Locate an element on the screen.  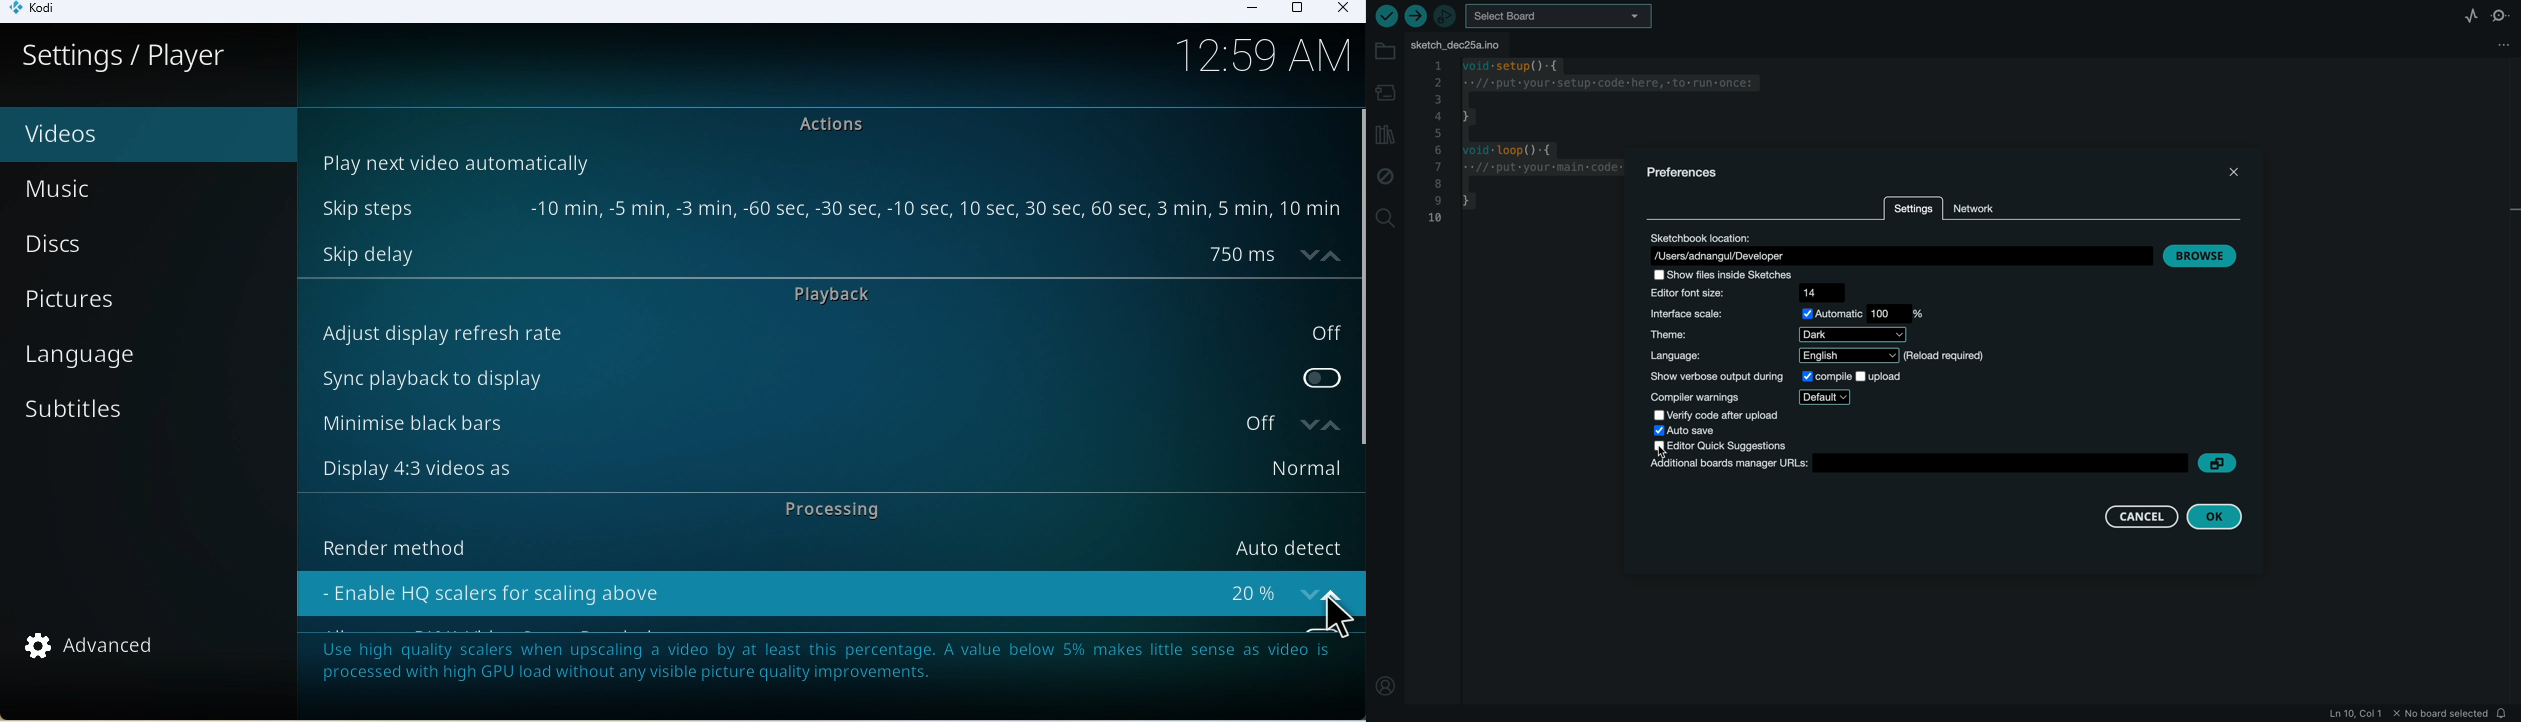
board  selecter is located at coordinates (1560, 17).